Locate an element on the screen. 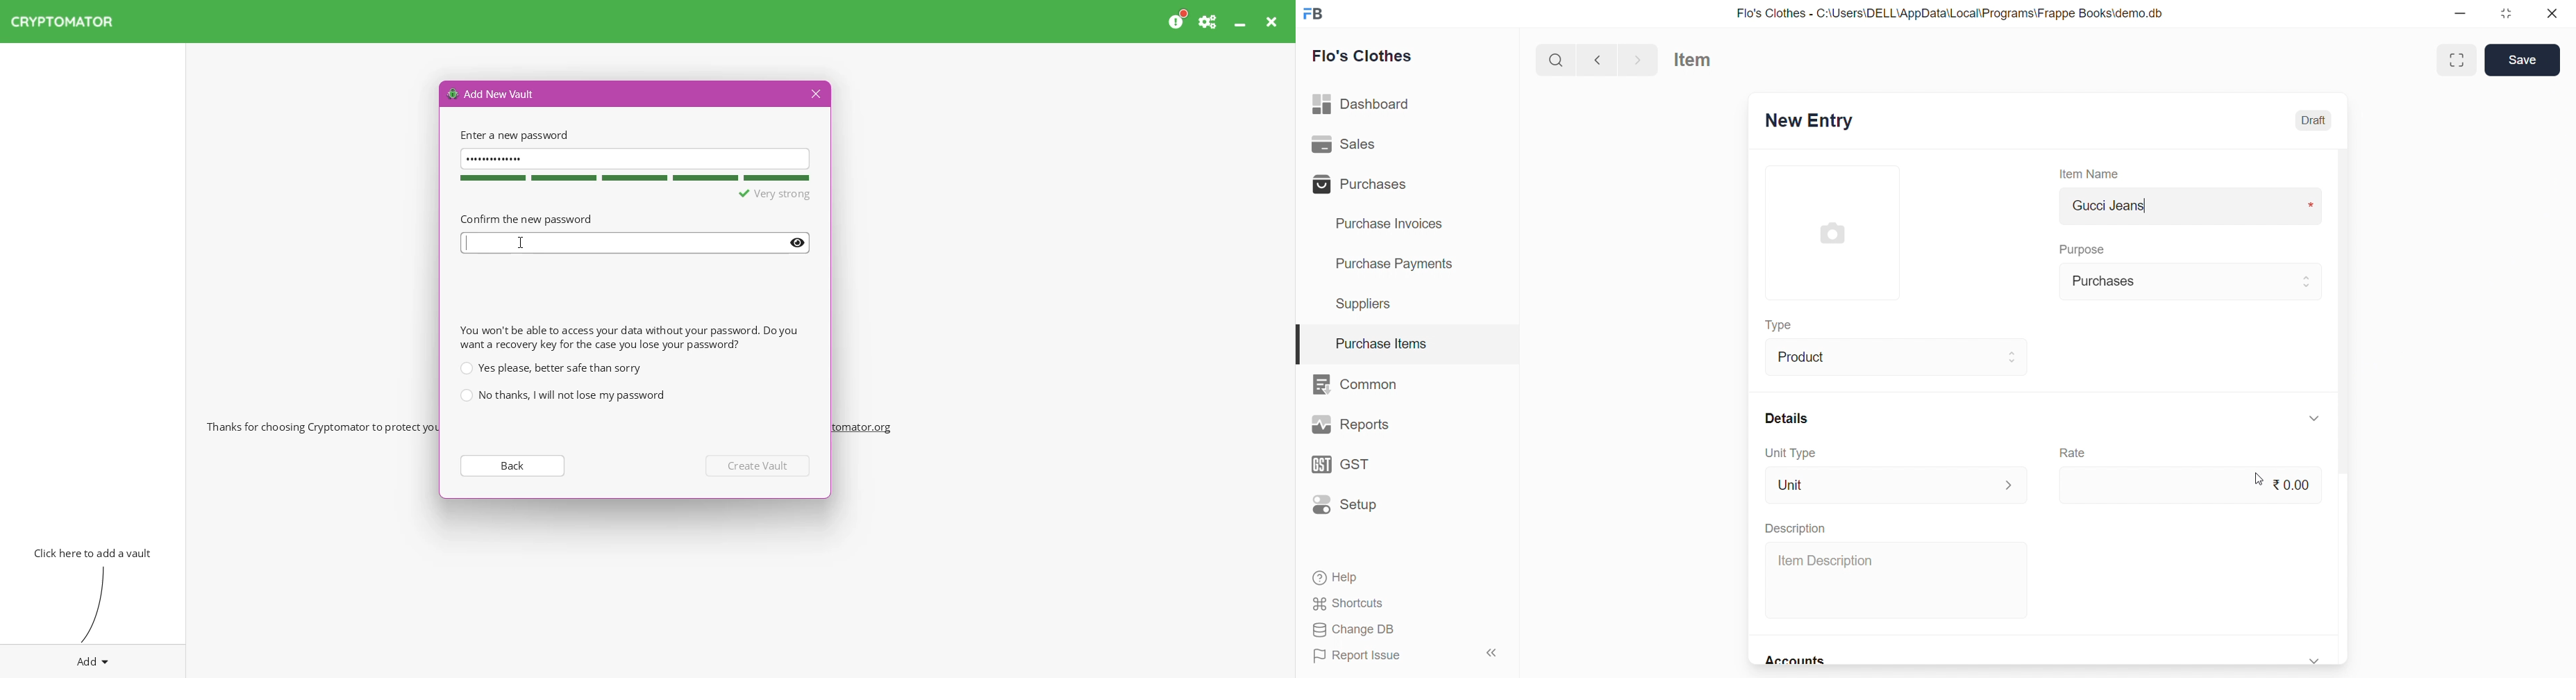 The height and width of the screenshot is (700, 2576). Maximize window is located at coordinates (2459, 60).